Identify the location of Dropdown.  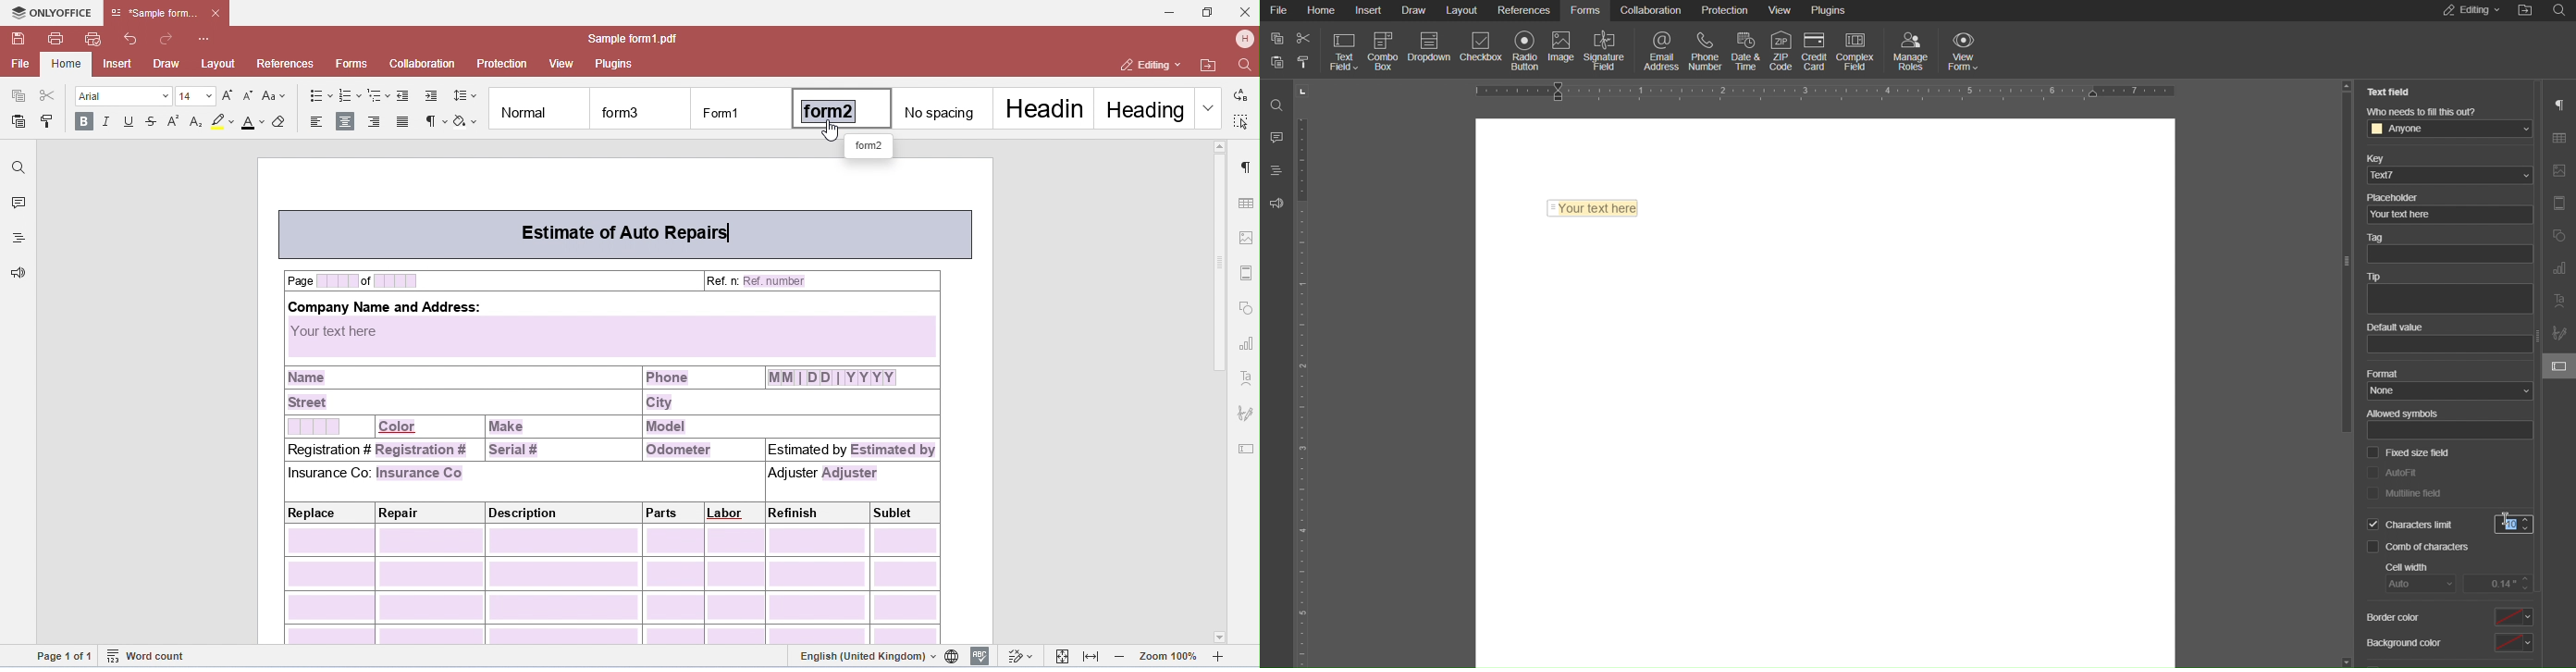
(1427, 49).